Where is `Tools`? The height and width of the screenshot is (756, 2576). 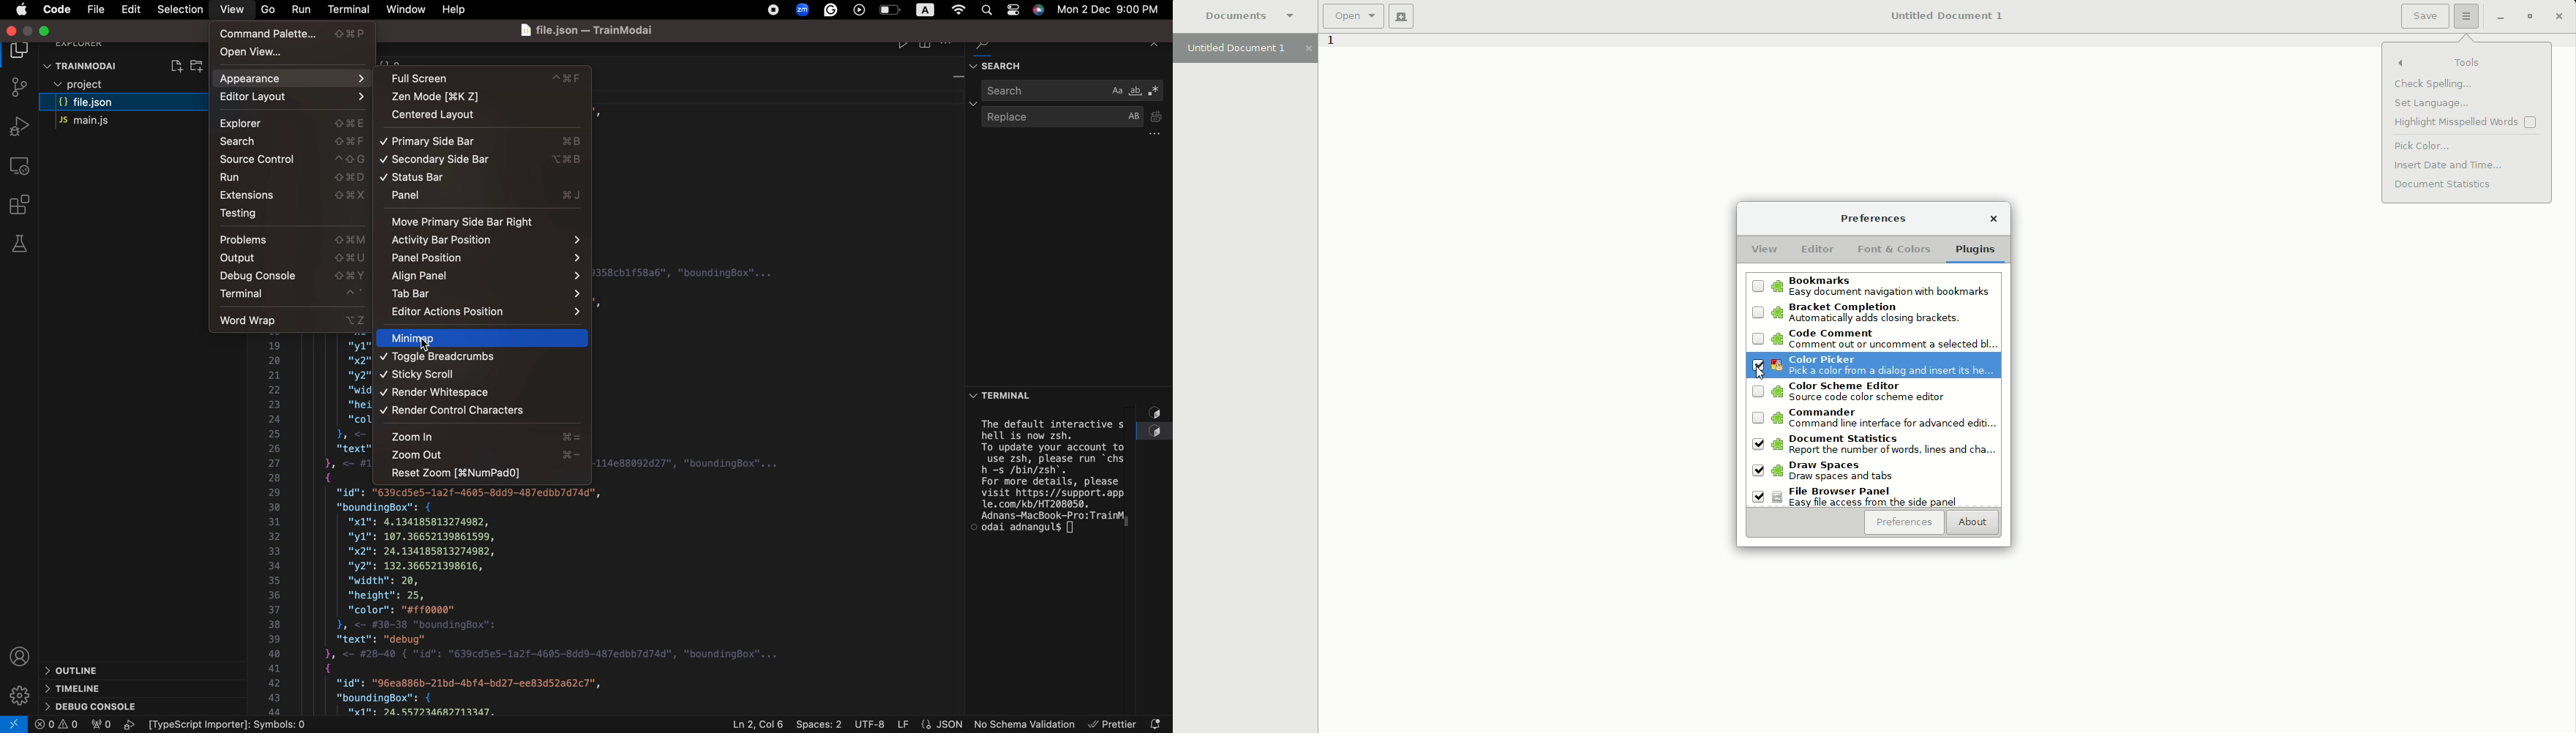 Tools is located at coordinates (2468, 62).